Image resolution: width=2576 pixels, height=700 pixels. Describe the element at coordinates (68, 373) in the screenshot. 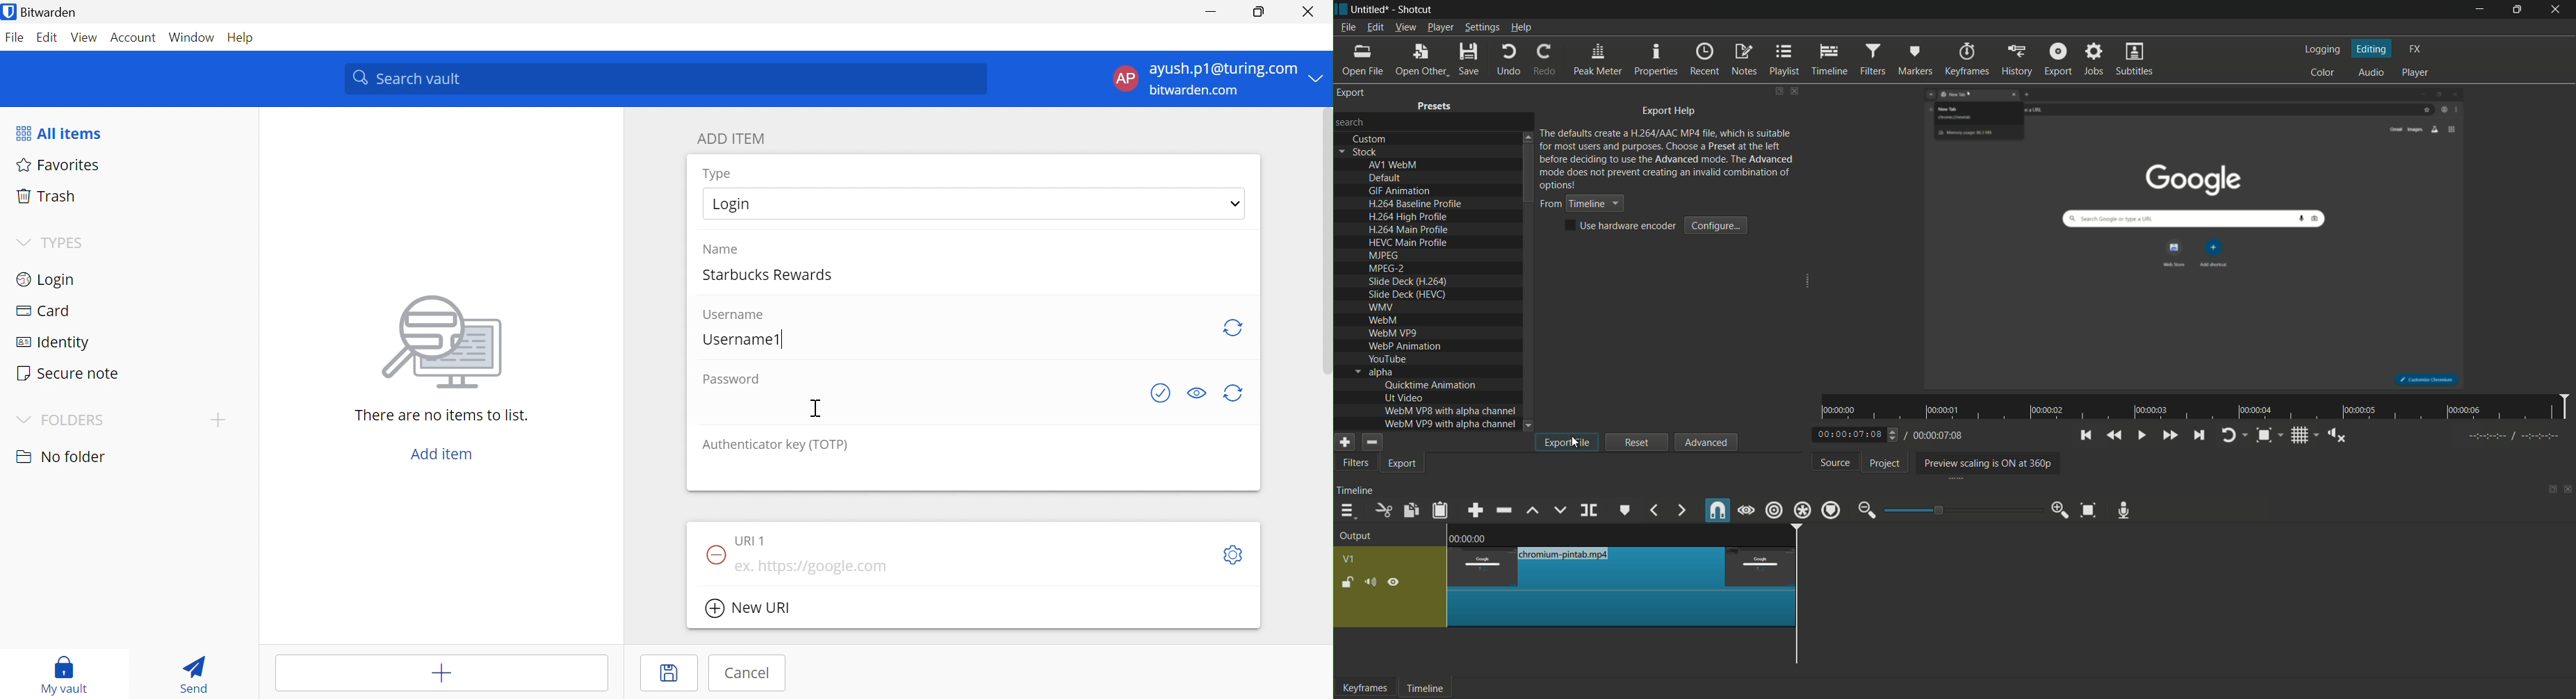

I see `Secure note` at that location.